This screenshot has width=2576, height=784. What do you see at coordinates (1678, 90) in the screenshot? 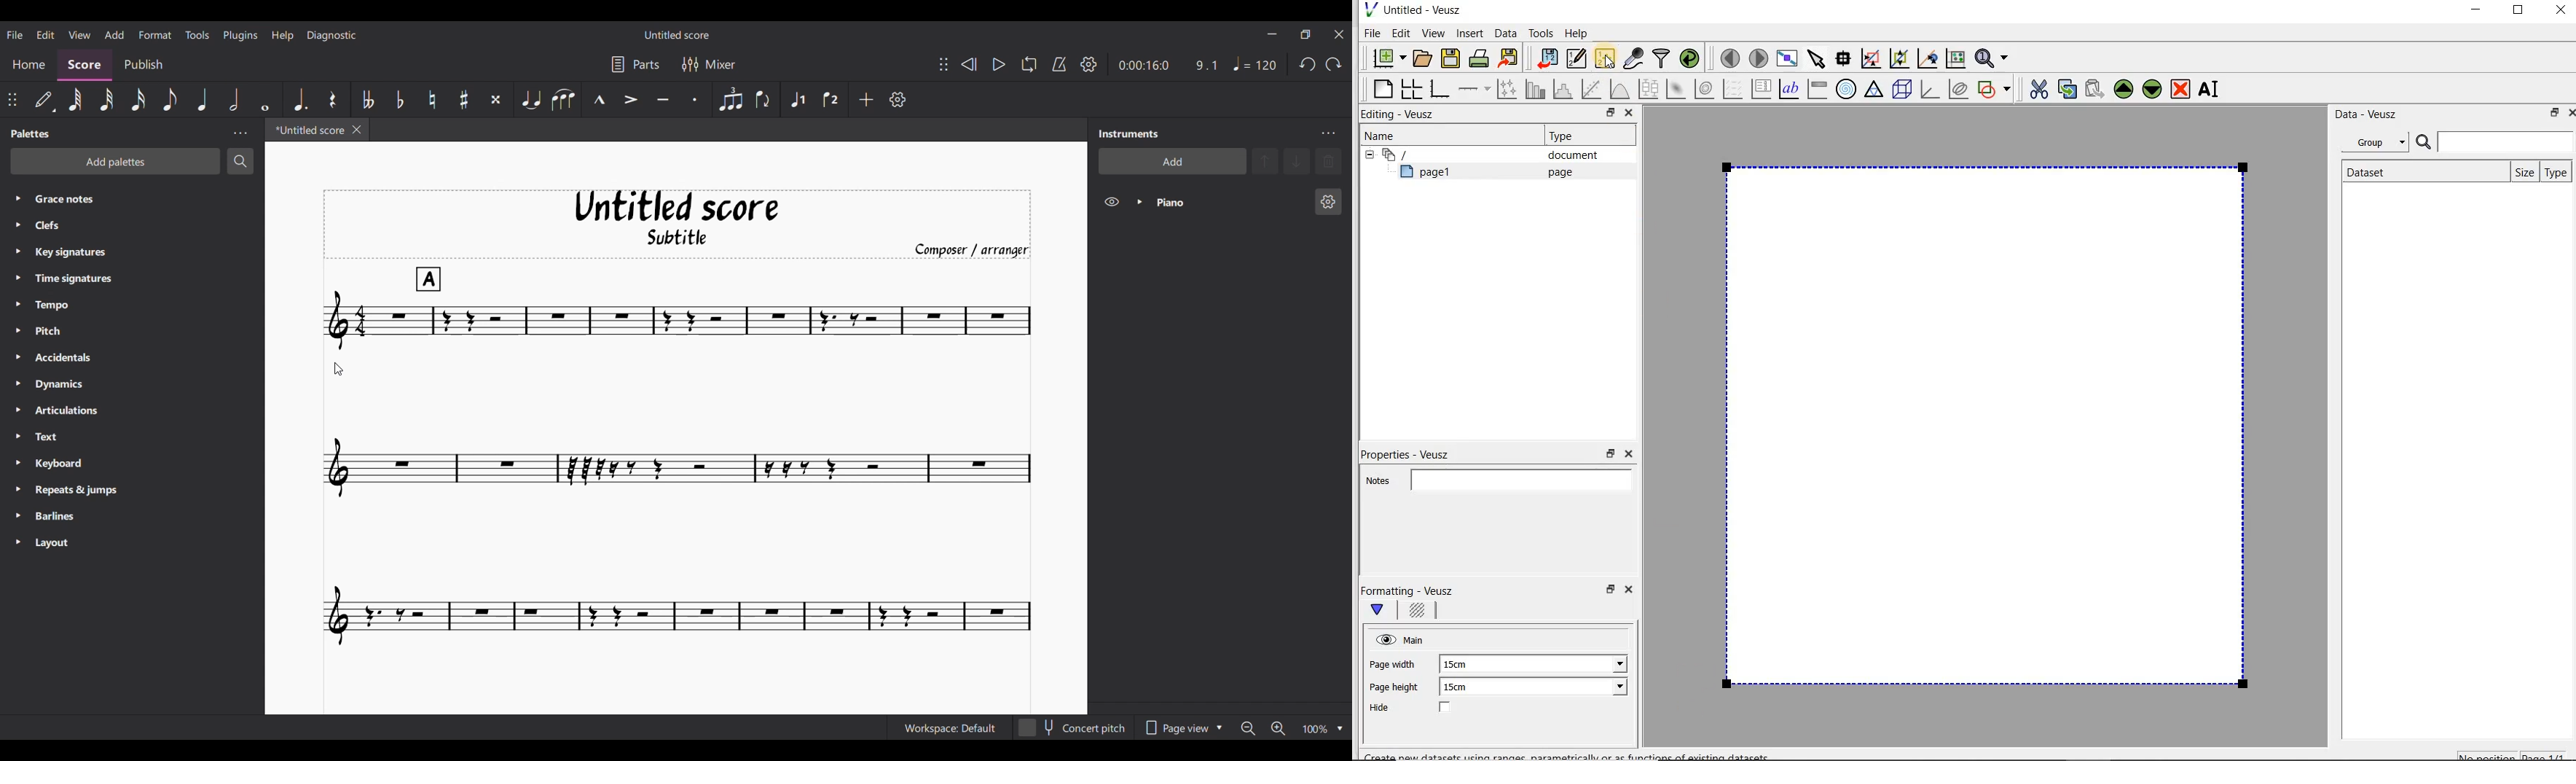
I see `plot a 2d dataset as an image` at bounding box center [1678, 90].